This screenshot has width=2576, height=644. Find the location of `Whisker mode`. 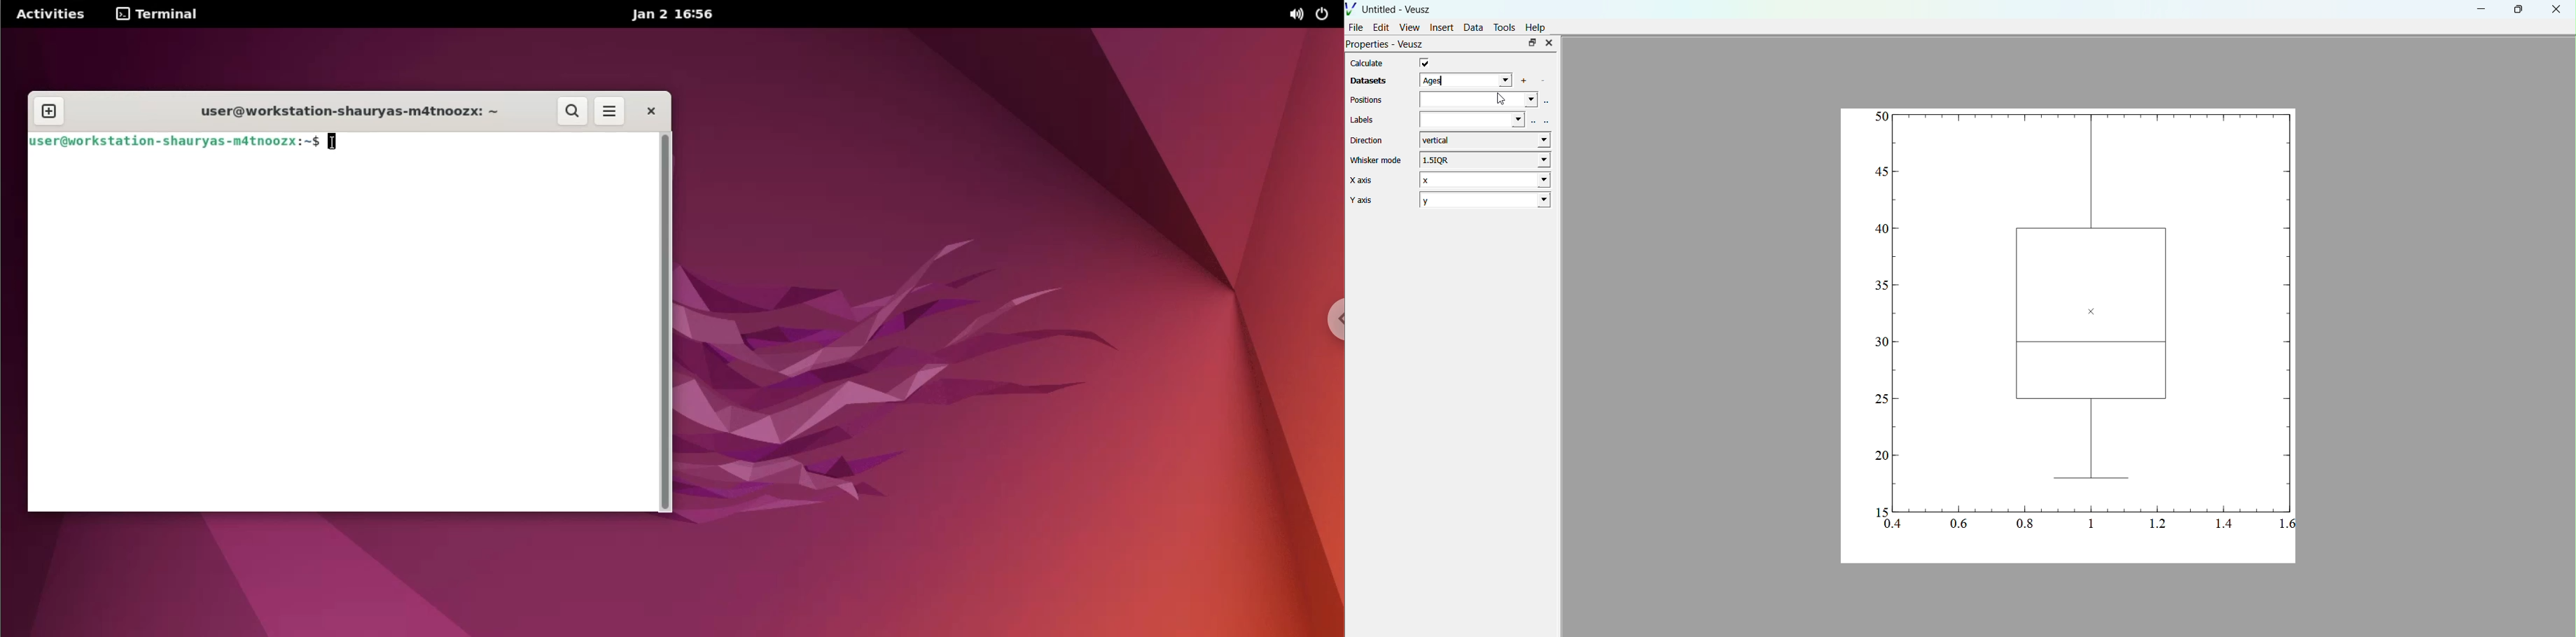

Whisker mode is located at coordinates (1375, 161).